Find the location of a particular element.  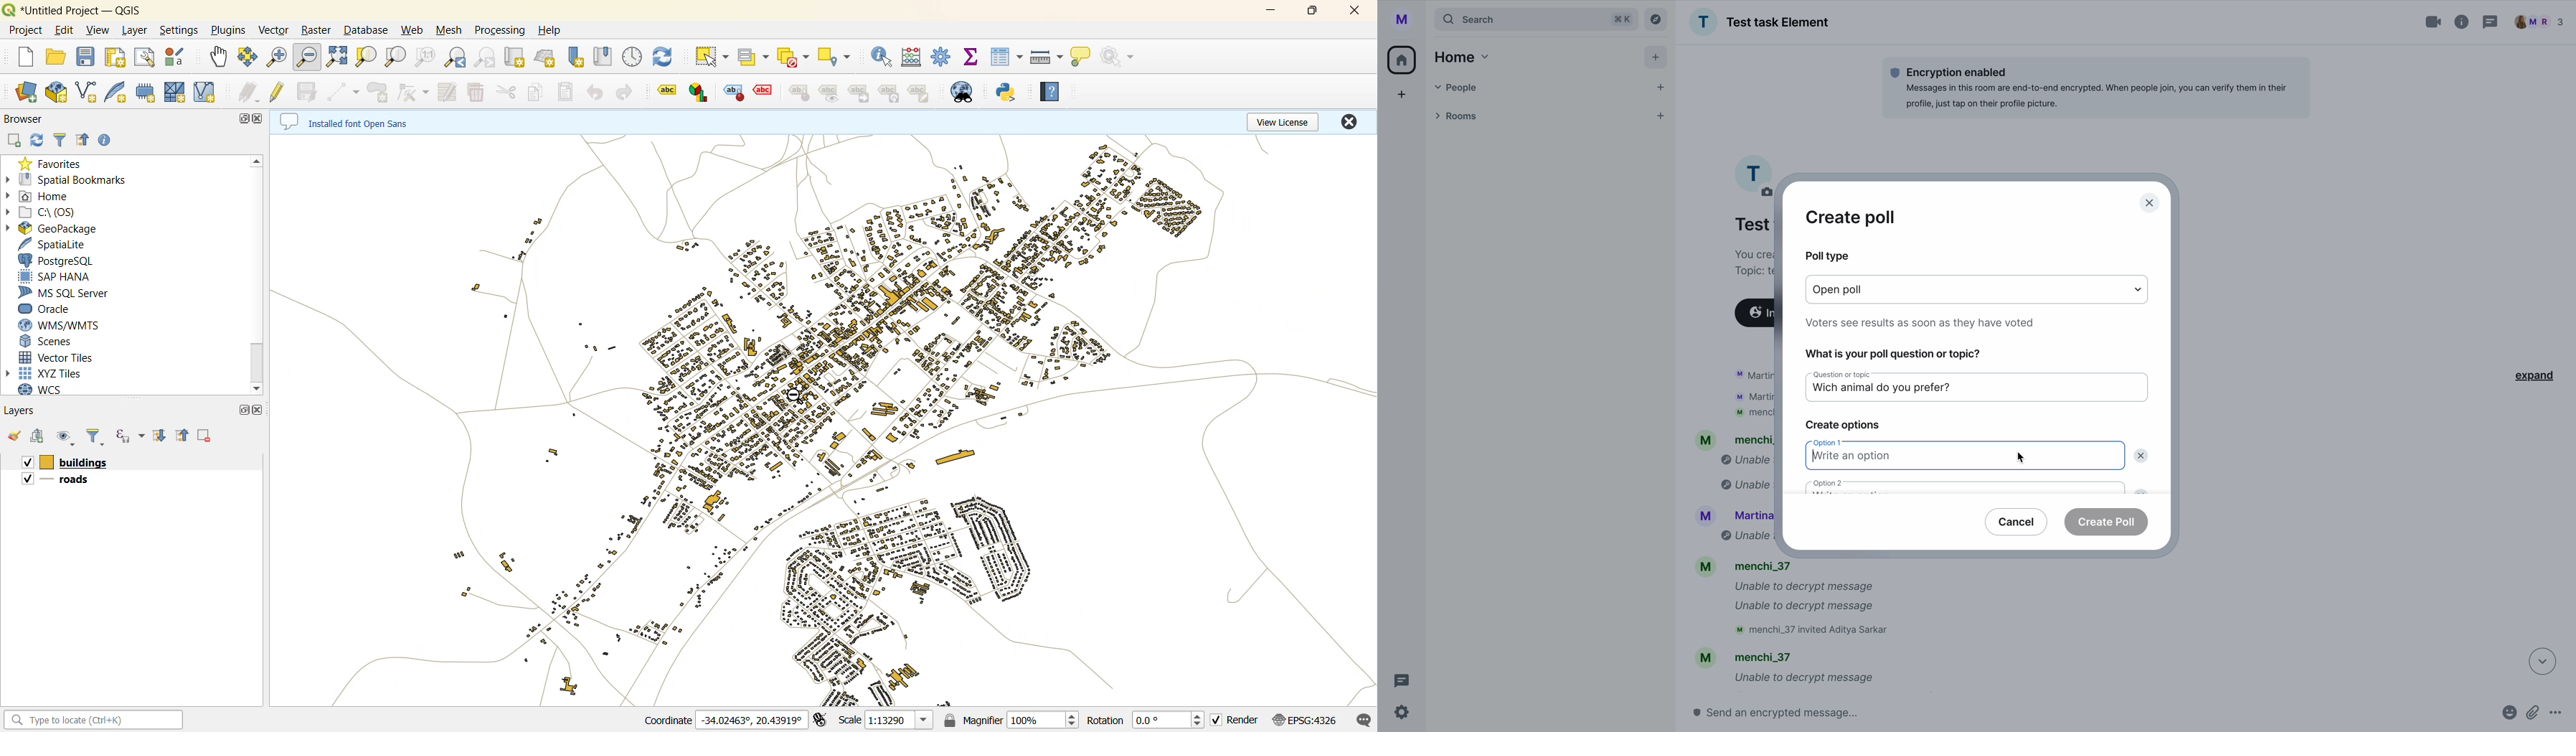

processing is located at coordinates (502, 32).